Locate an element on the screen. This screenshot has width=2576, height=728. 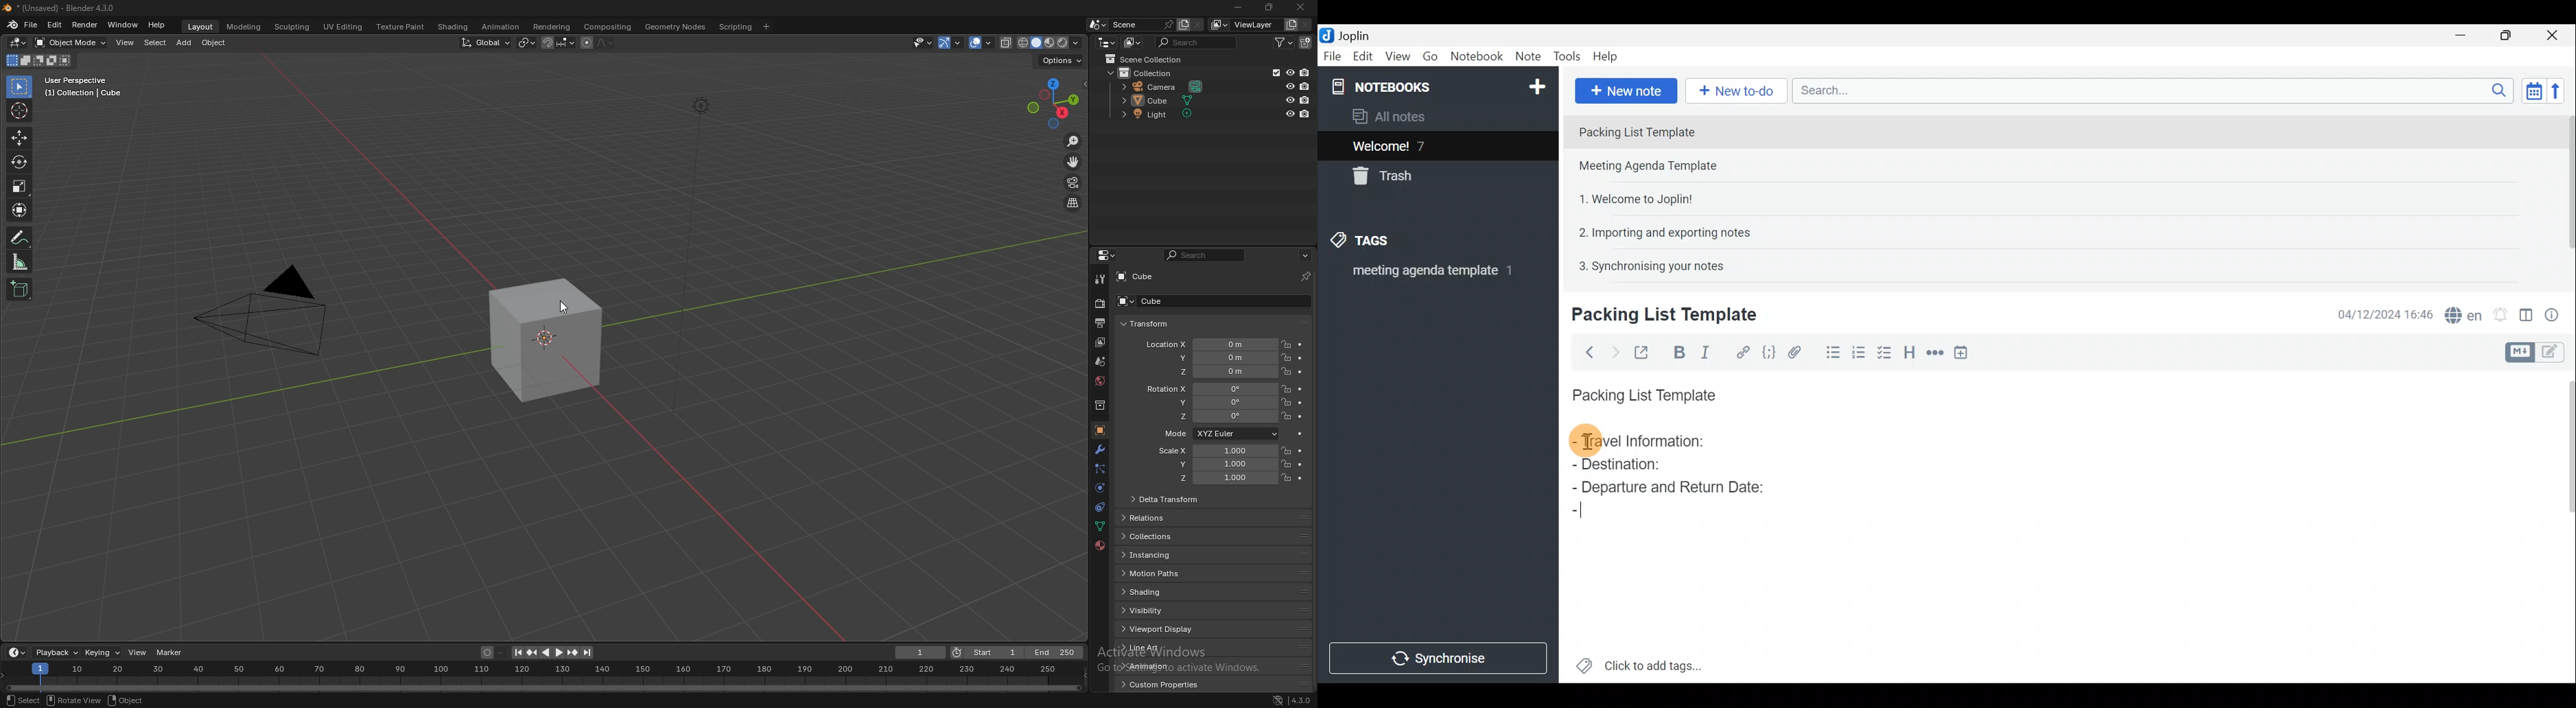
View is located at coordinates (1399, 56).